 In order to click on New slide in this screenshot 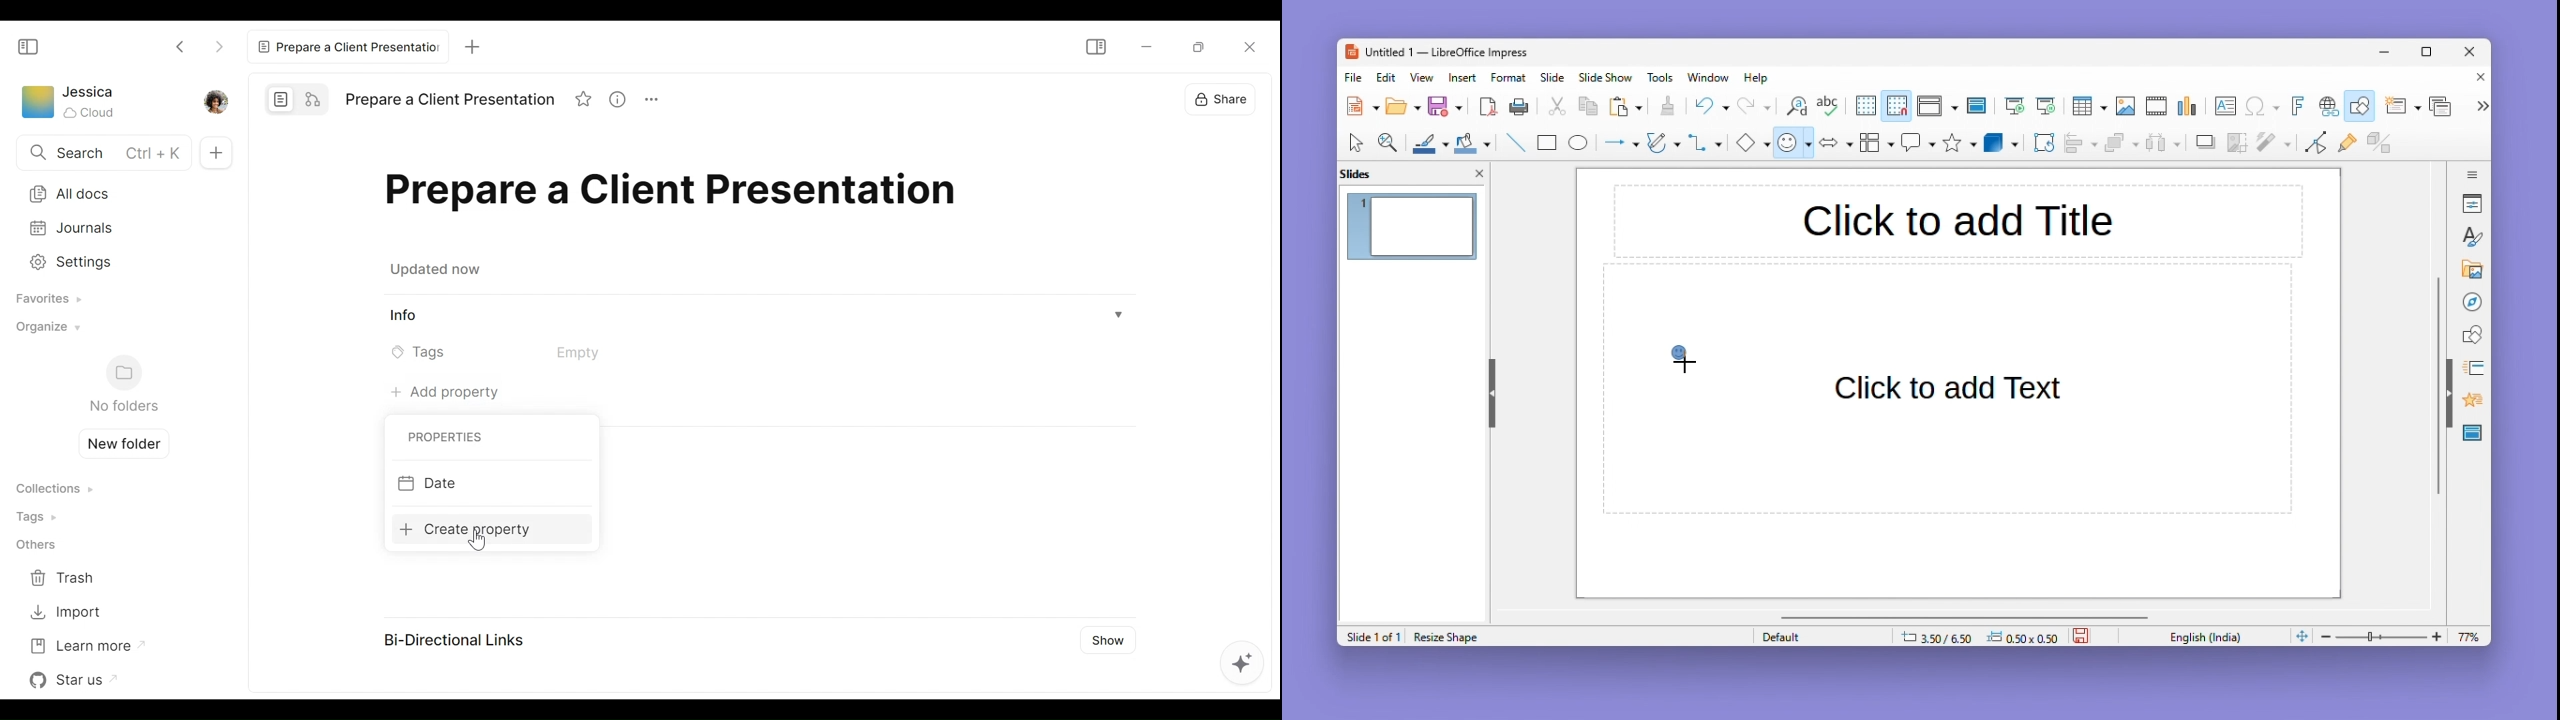, I will do `click(2402, 107)`.